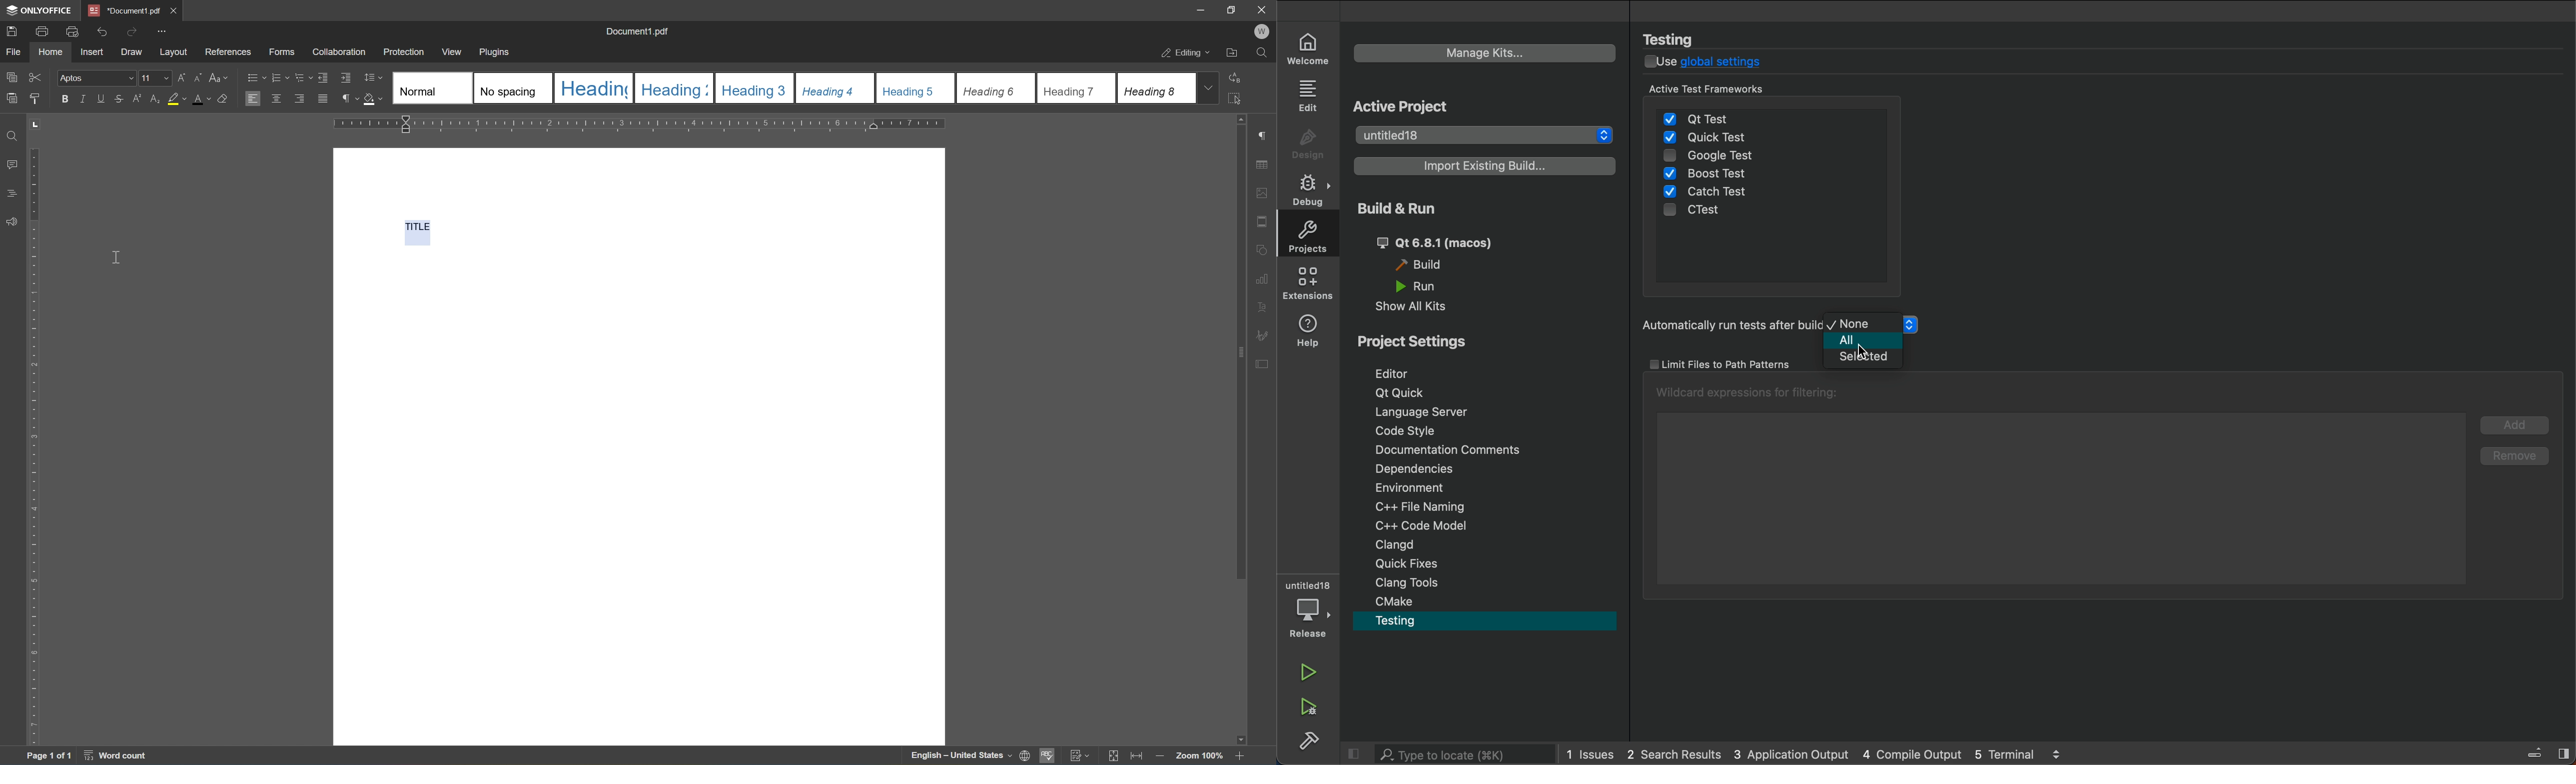 This screenshot has height=784, width=2576. I want to click on minimize, so click(1200, 10).